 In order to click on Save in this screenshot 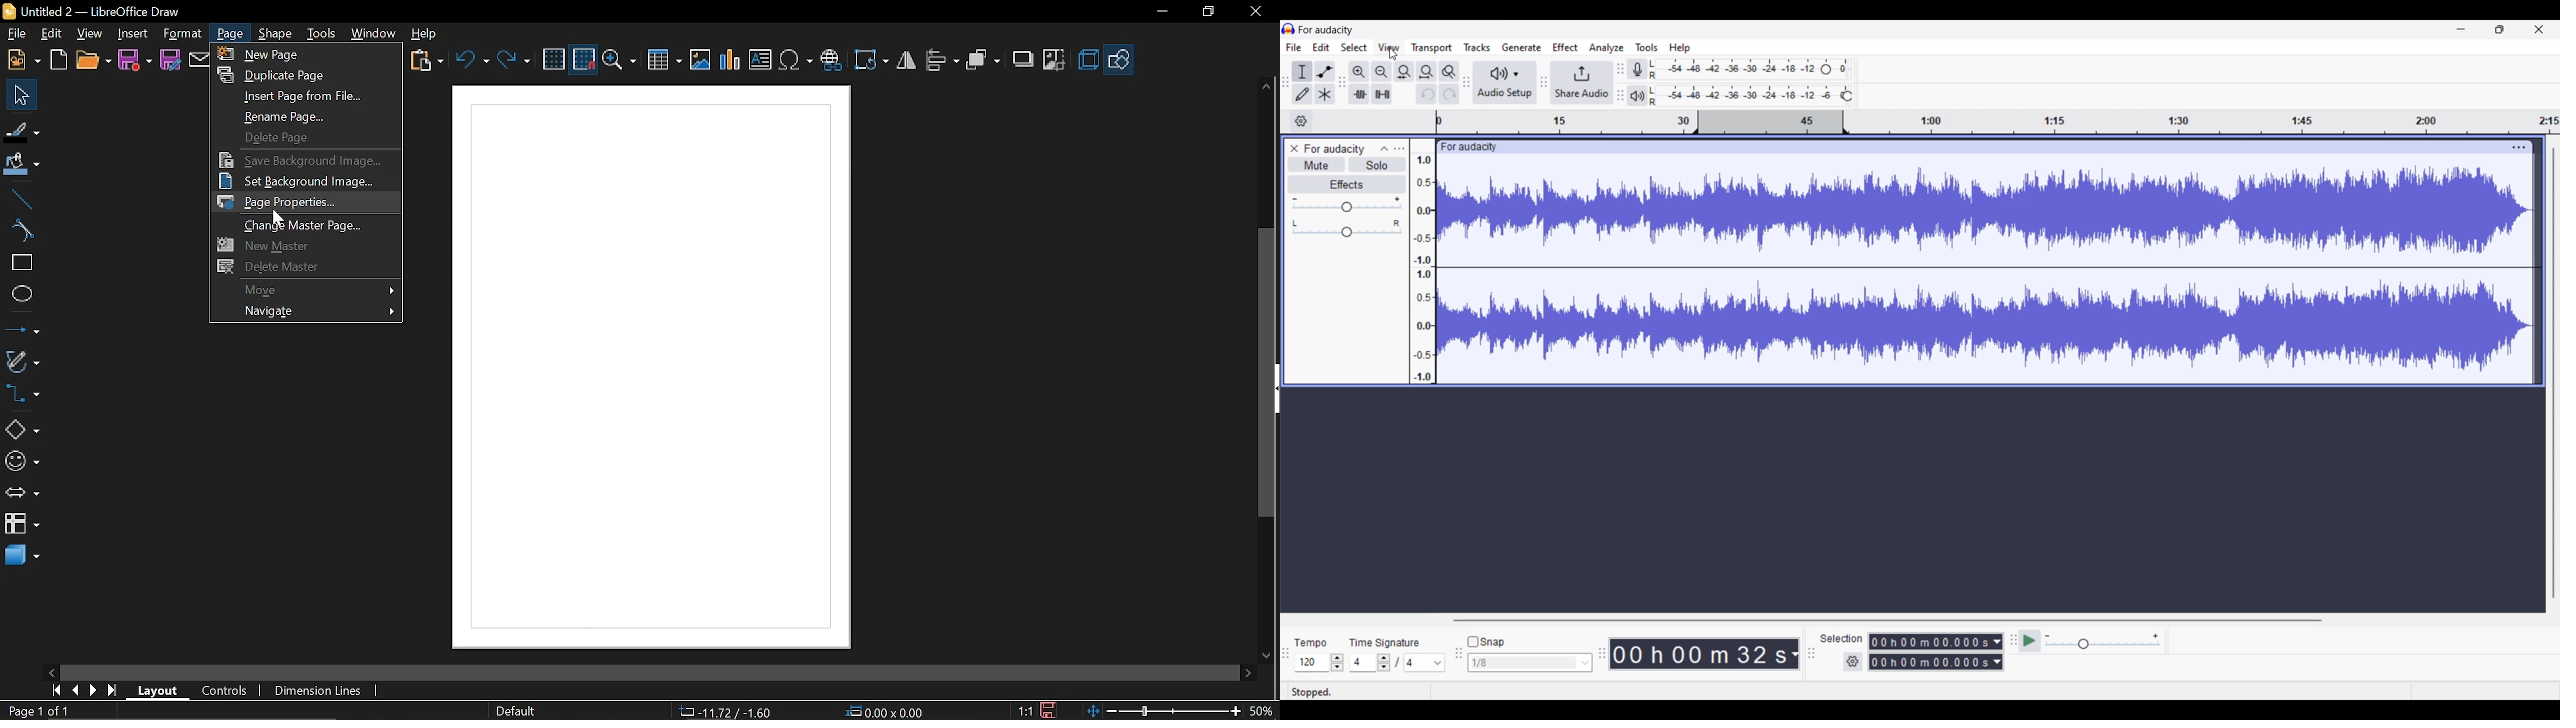, I will do `click(1049, 710)`.